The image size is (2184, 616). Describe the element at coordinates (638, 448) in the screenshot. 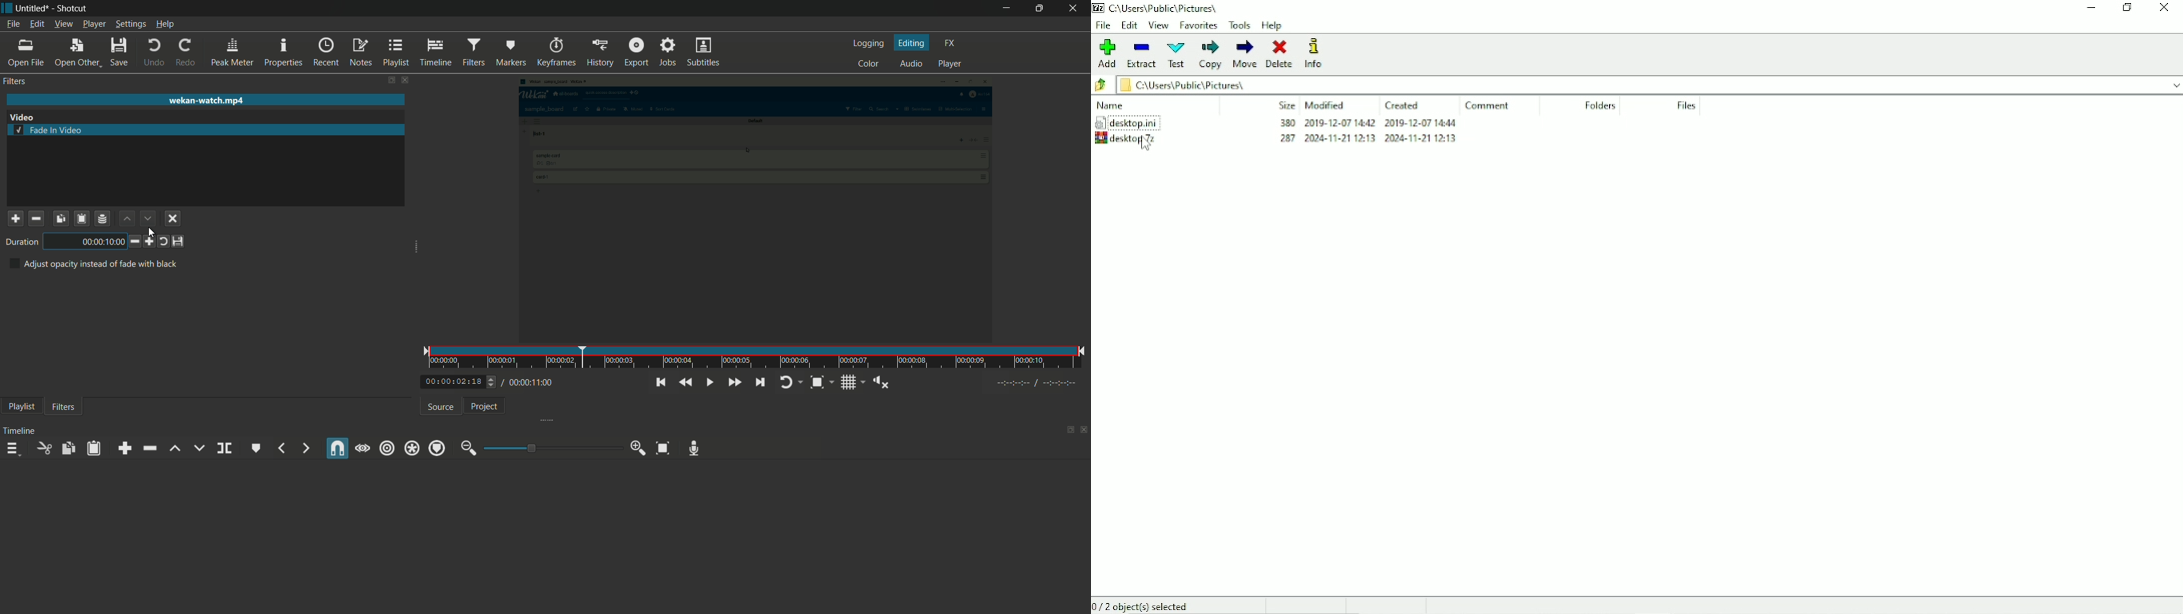

I see `zoom in` at that location.